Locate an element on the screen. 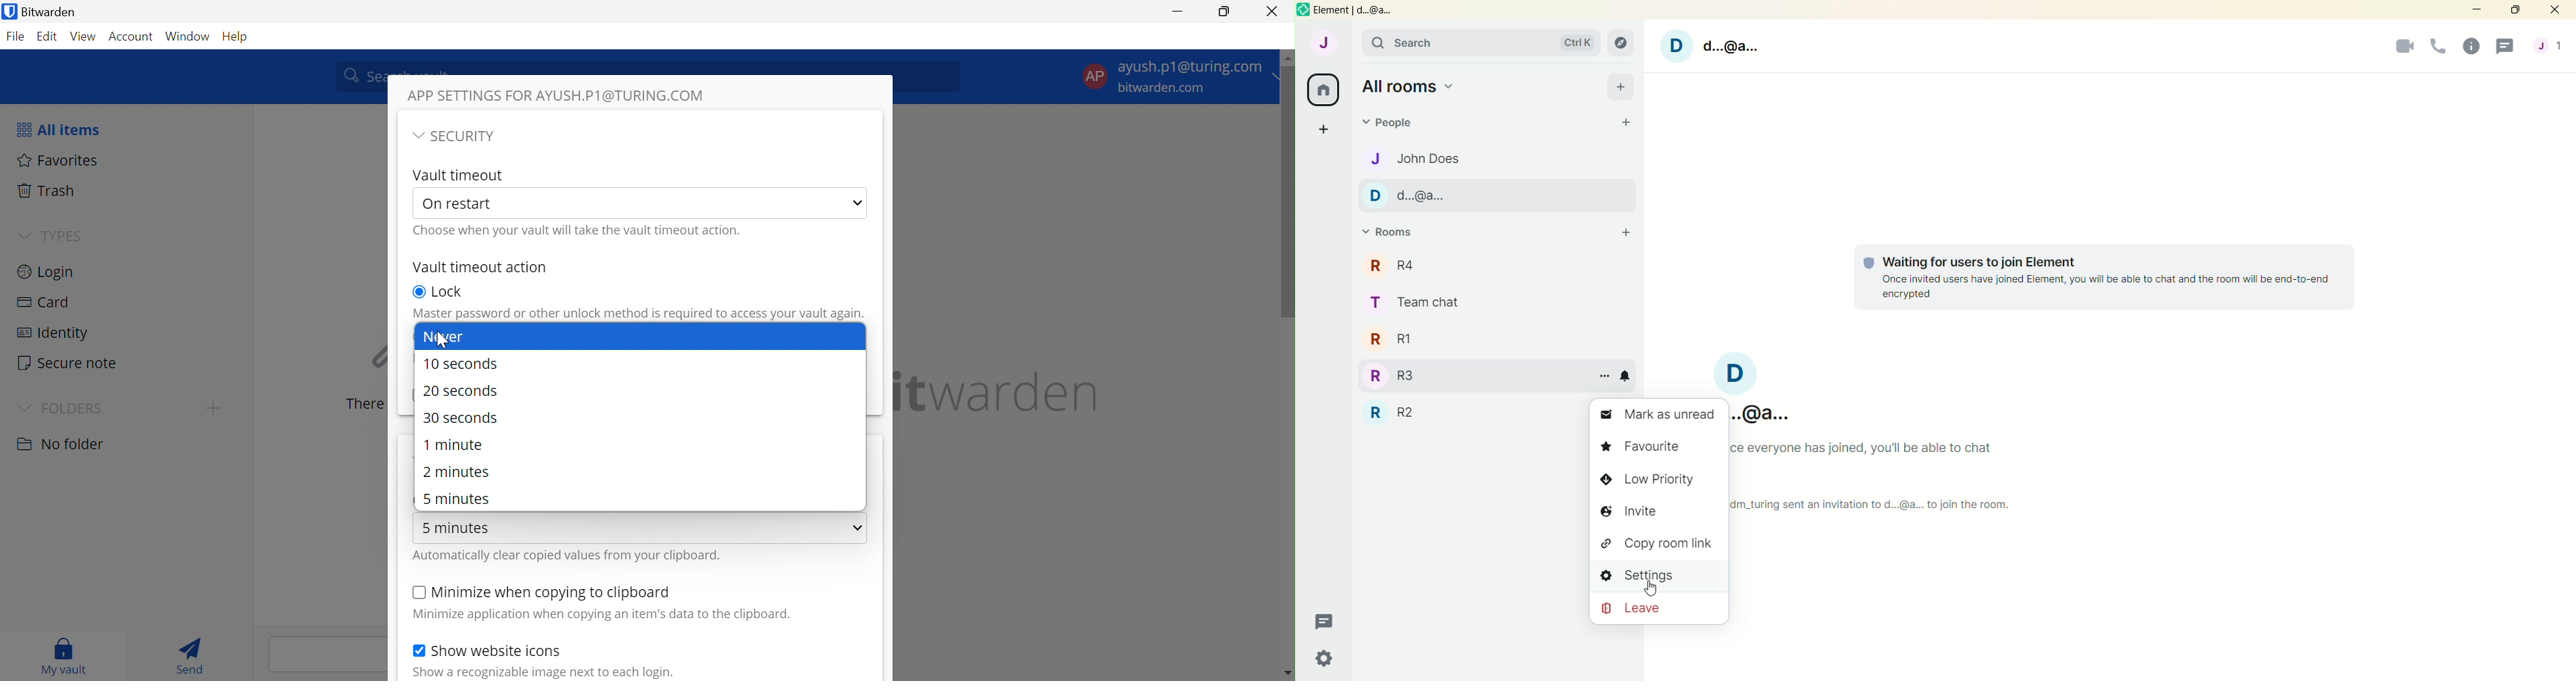 The height and width of the screenshot is (700, 2576). team chat is located at coordinates (1497, 300).